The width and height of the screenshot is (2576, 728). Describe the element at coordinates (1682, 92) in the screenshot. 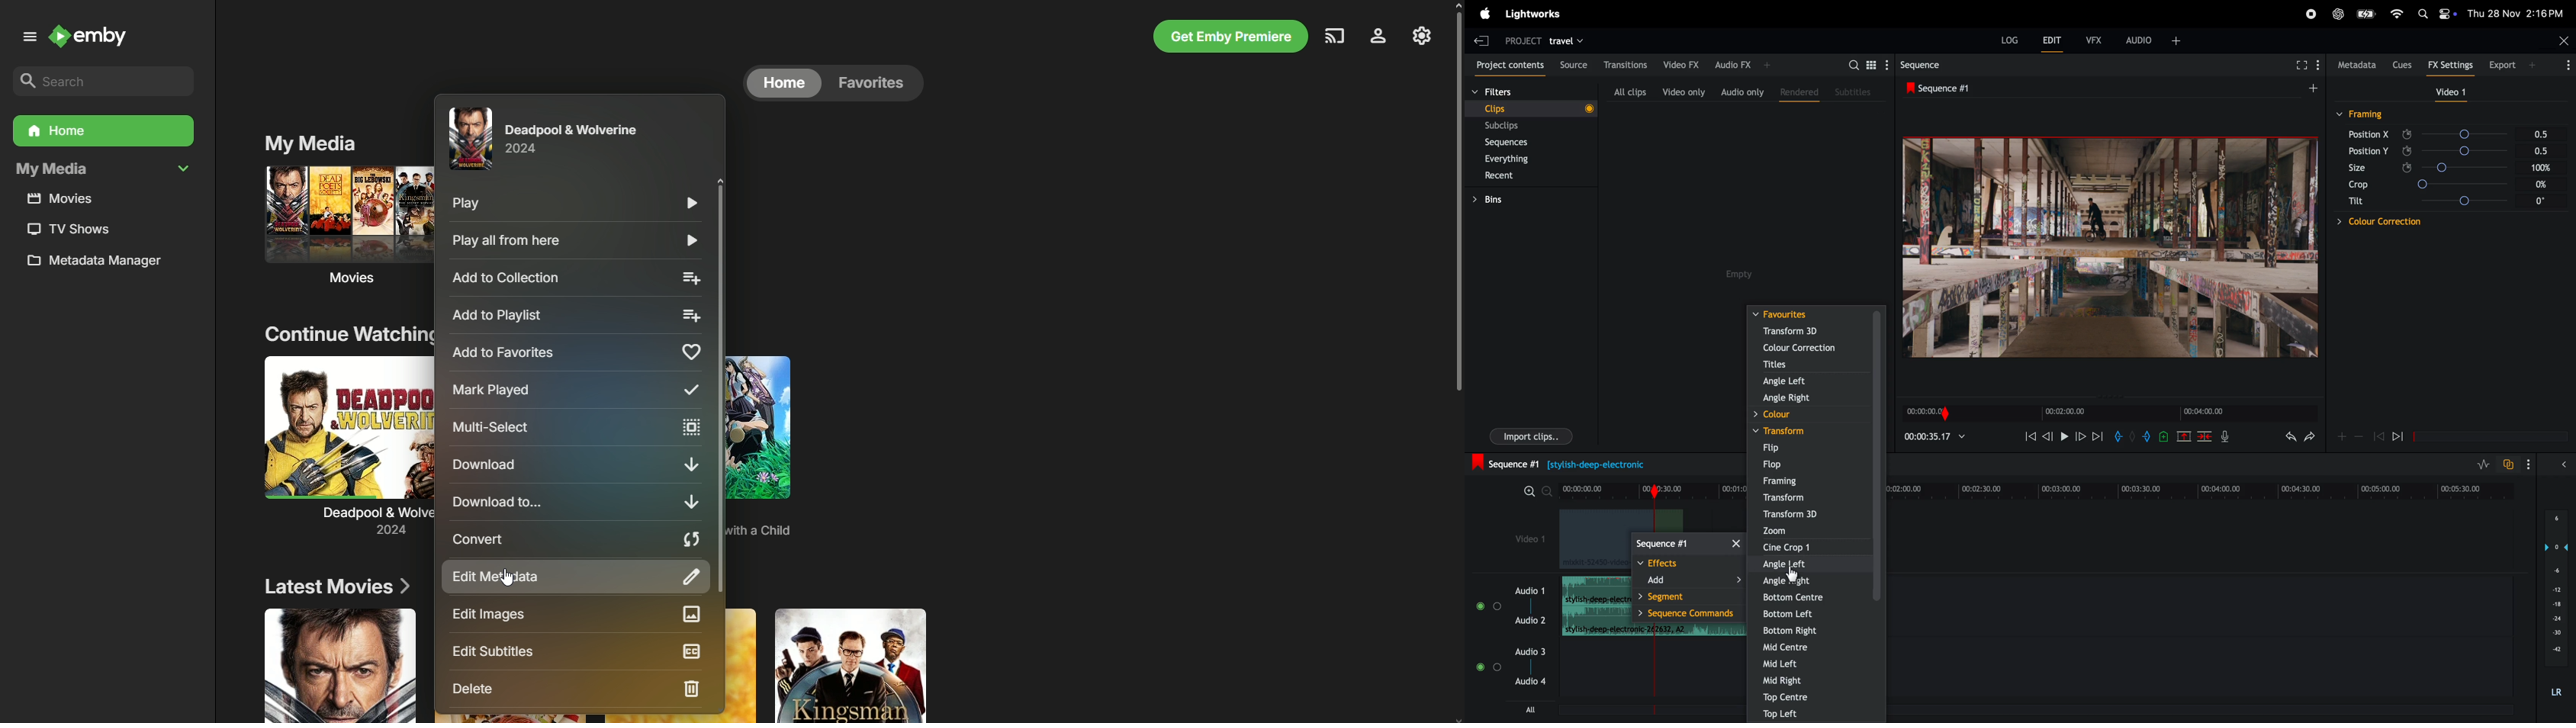

I see `video only` at that location.